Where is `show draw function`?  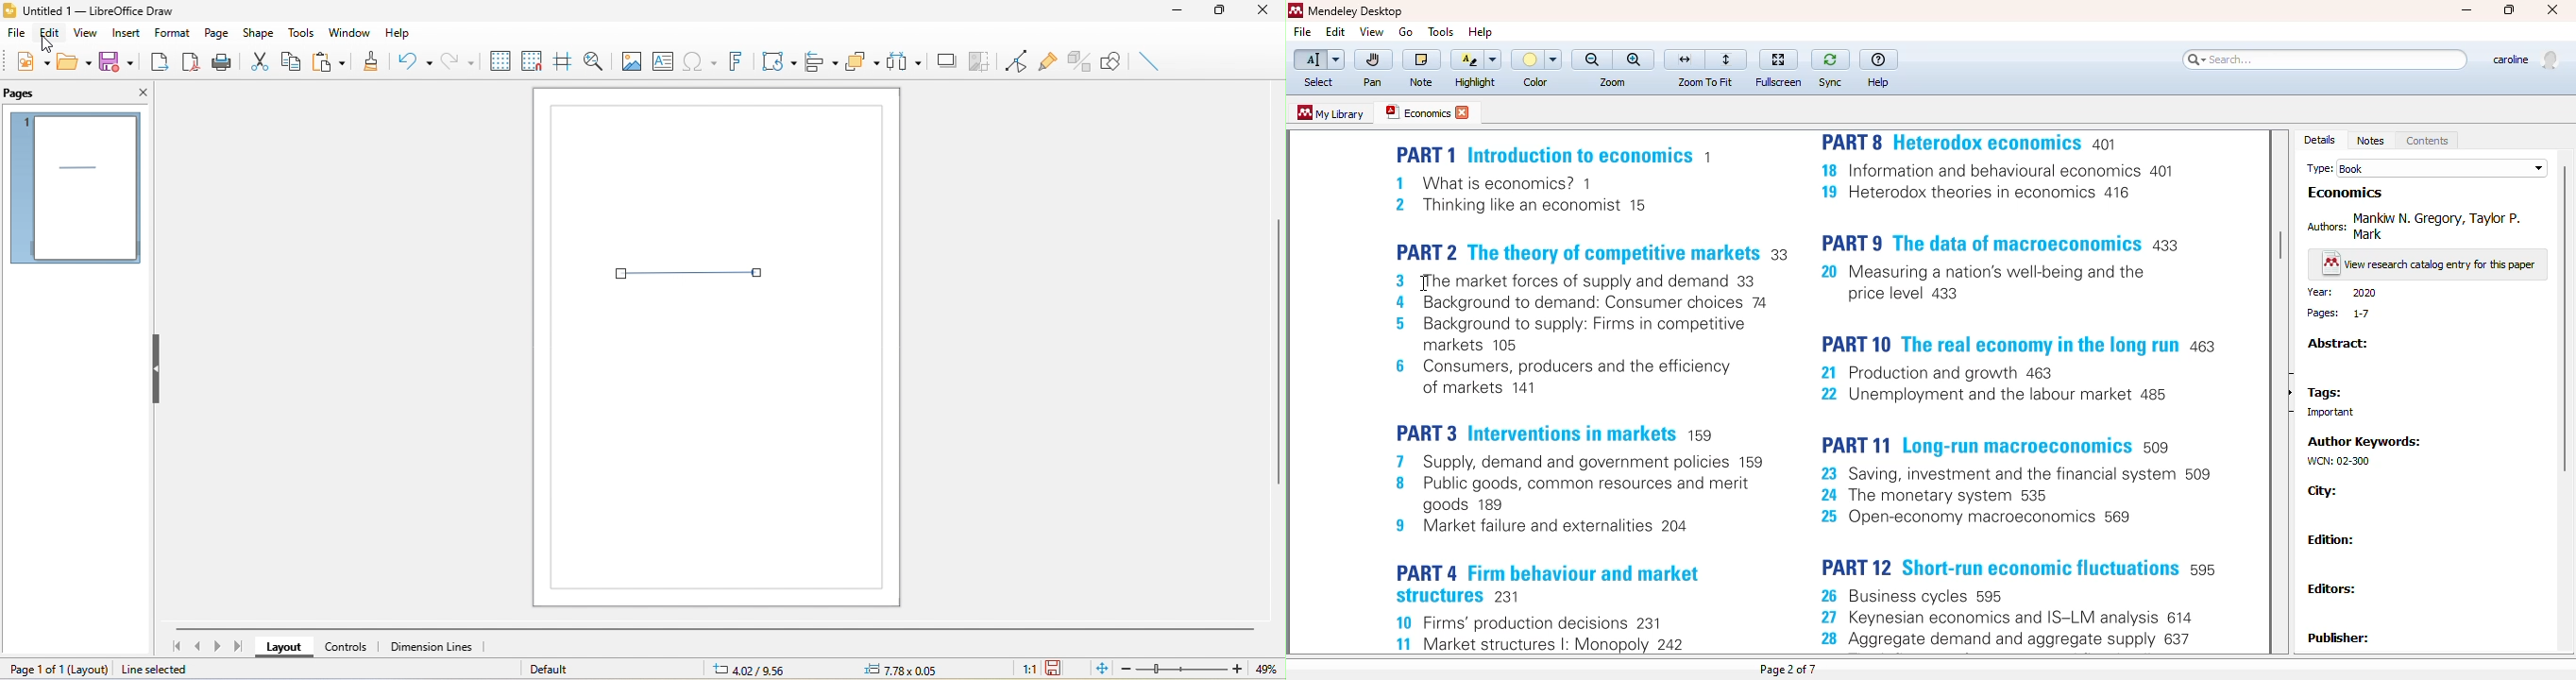
show draw function is located at coordinates (1112, 62).